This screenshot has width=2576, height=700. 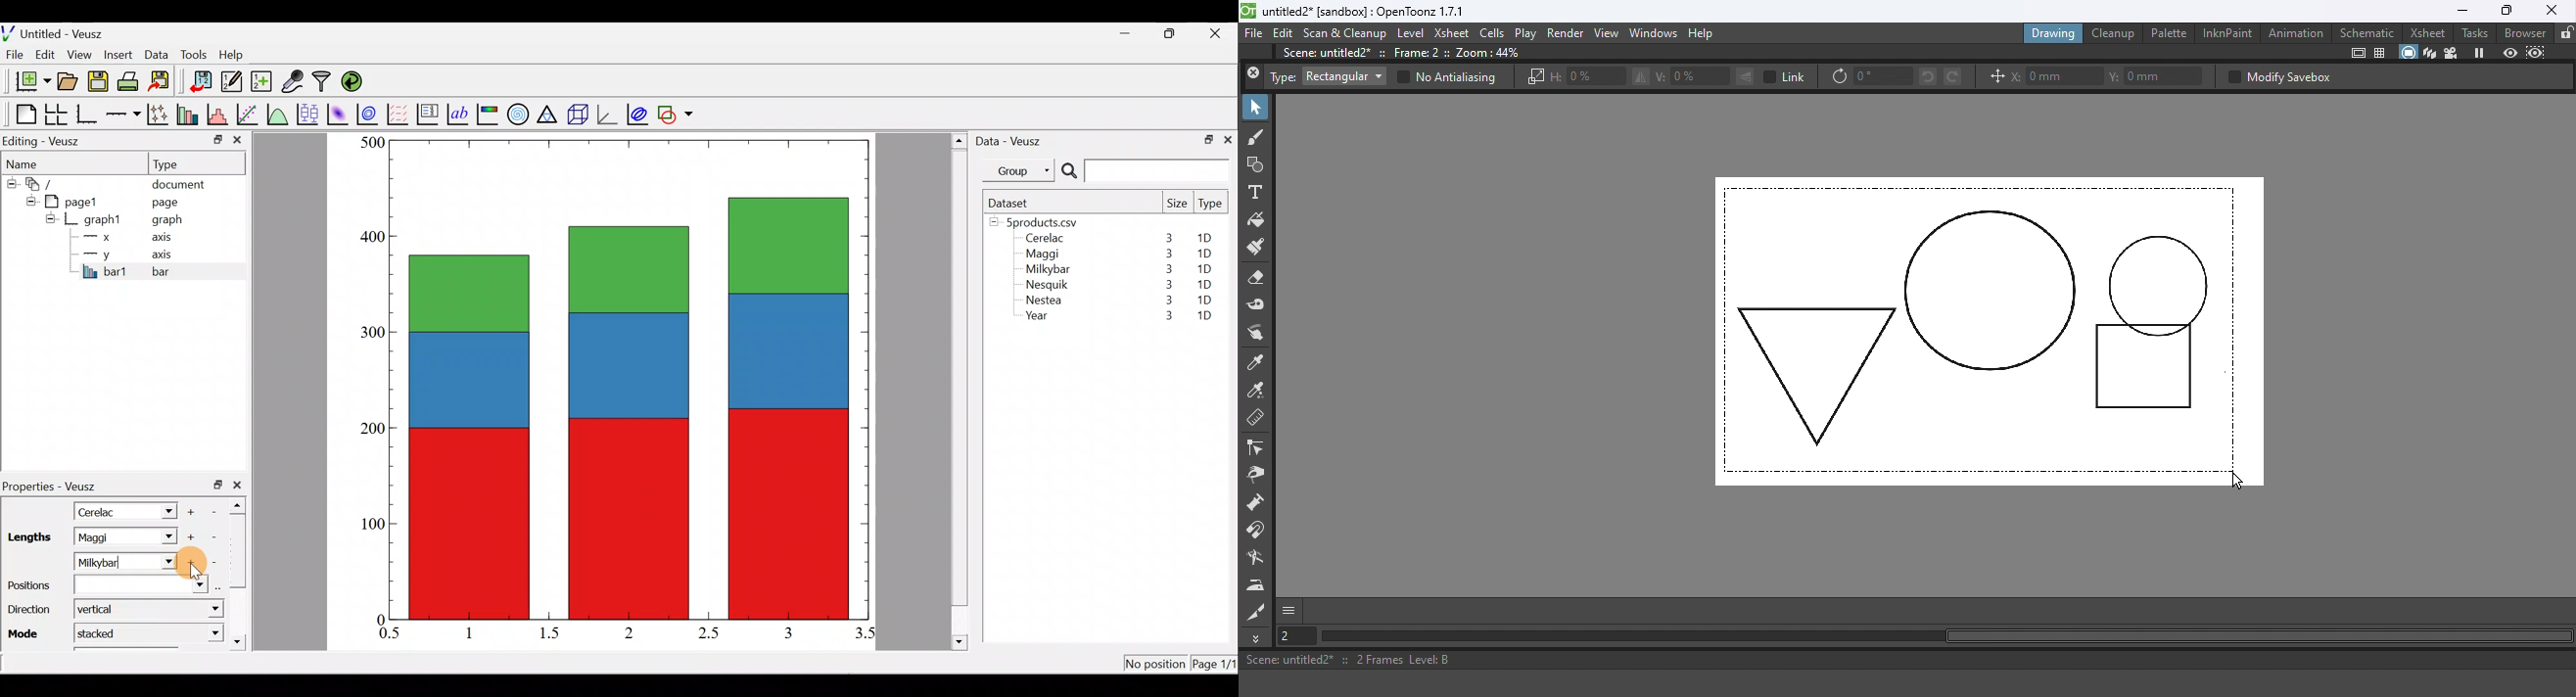 What do you see at coordinates (369, 330) in the screenshot?
I see `300` at bounding box center [369, 330].